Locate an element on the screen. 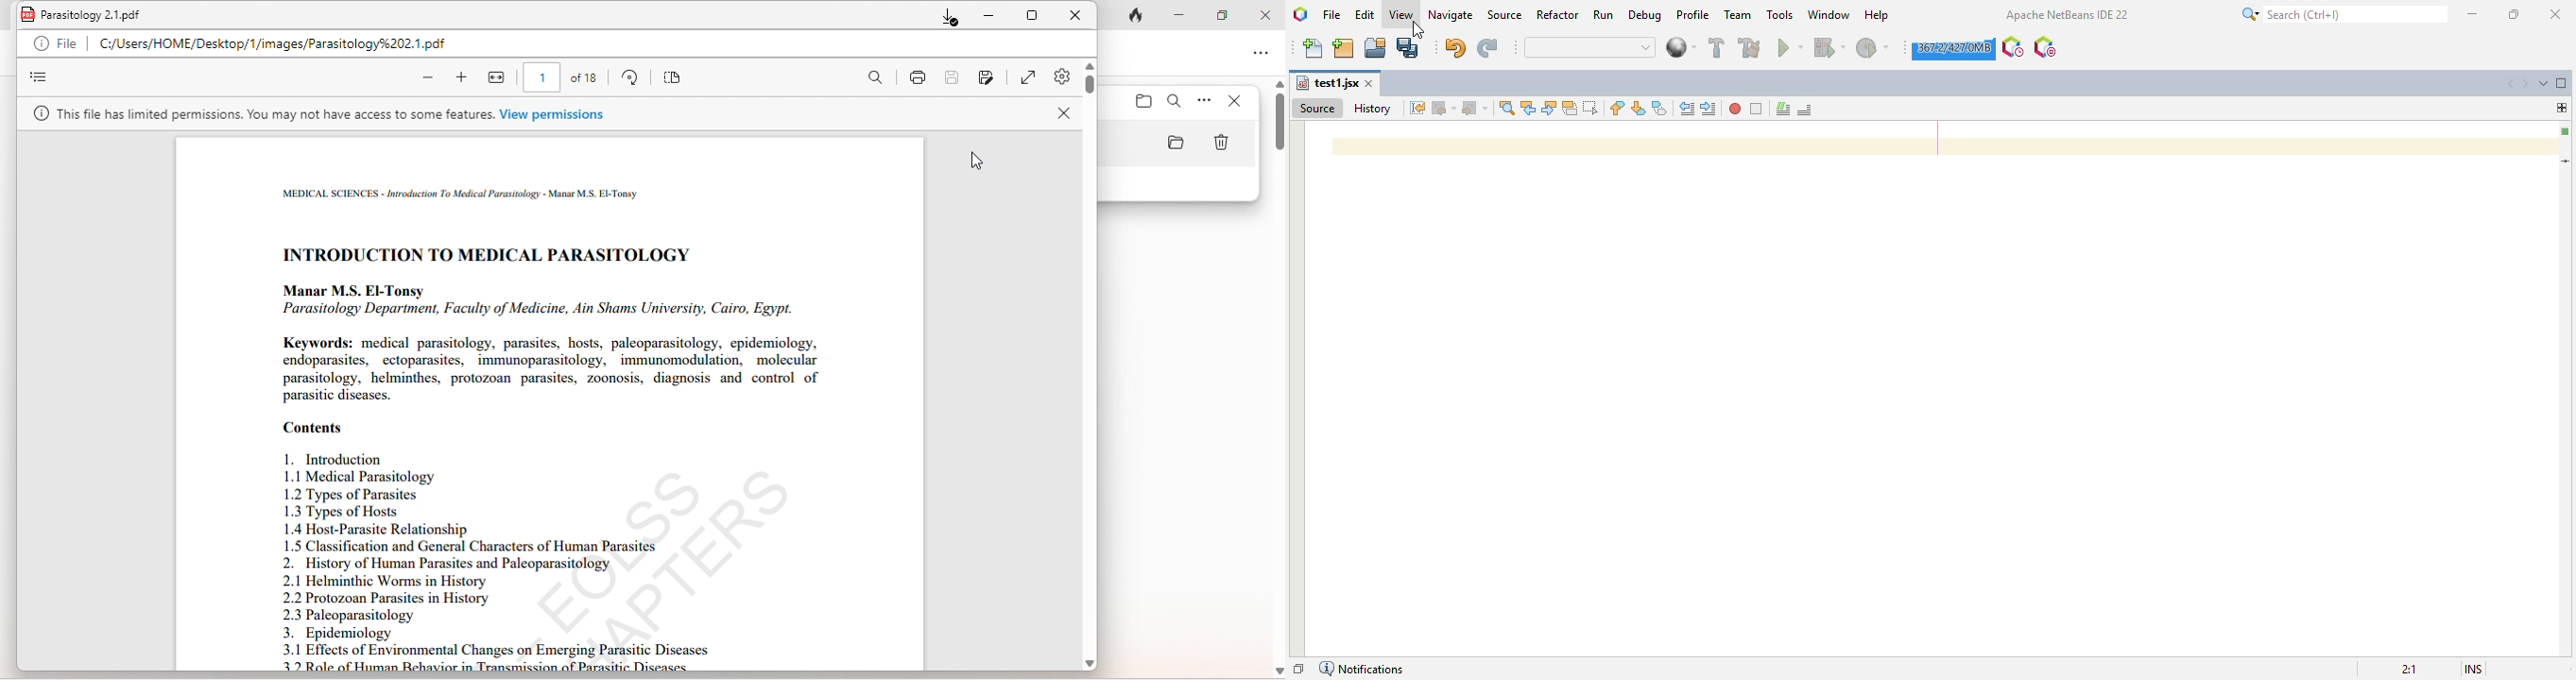 This screenshot has height=700, width=2576. run project is located at coordinates (1790, 47).